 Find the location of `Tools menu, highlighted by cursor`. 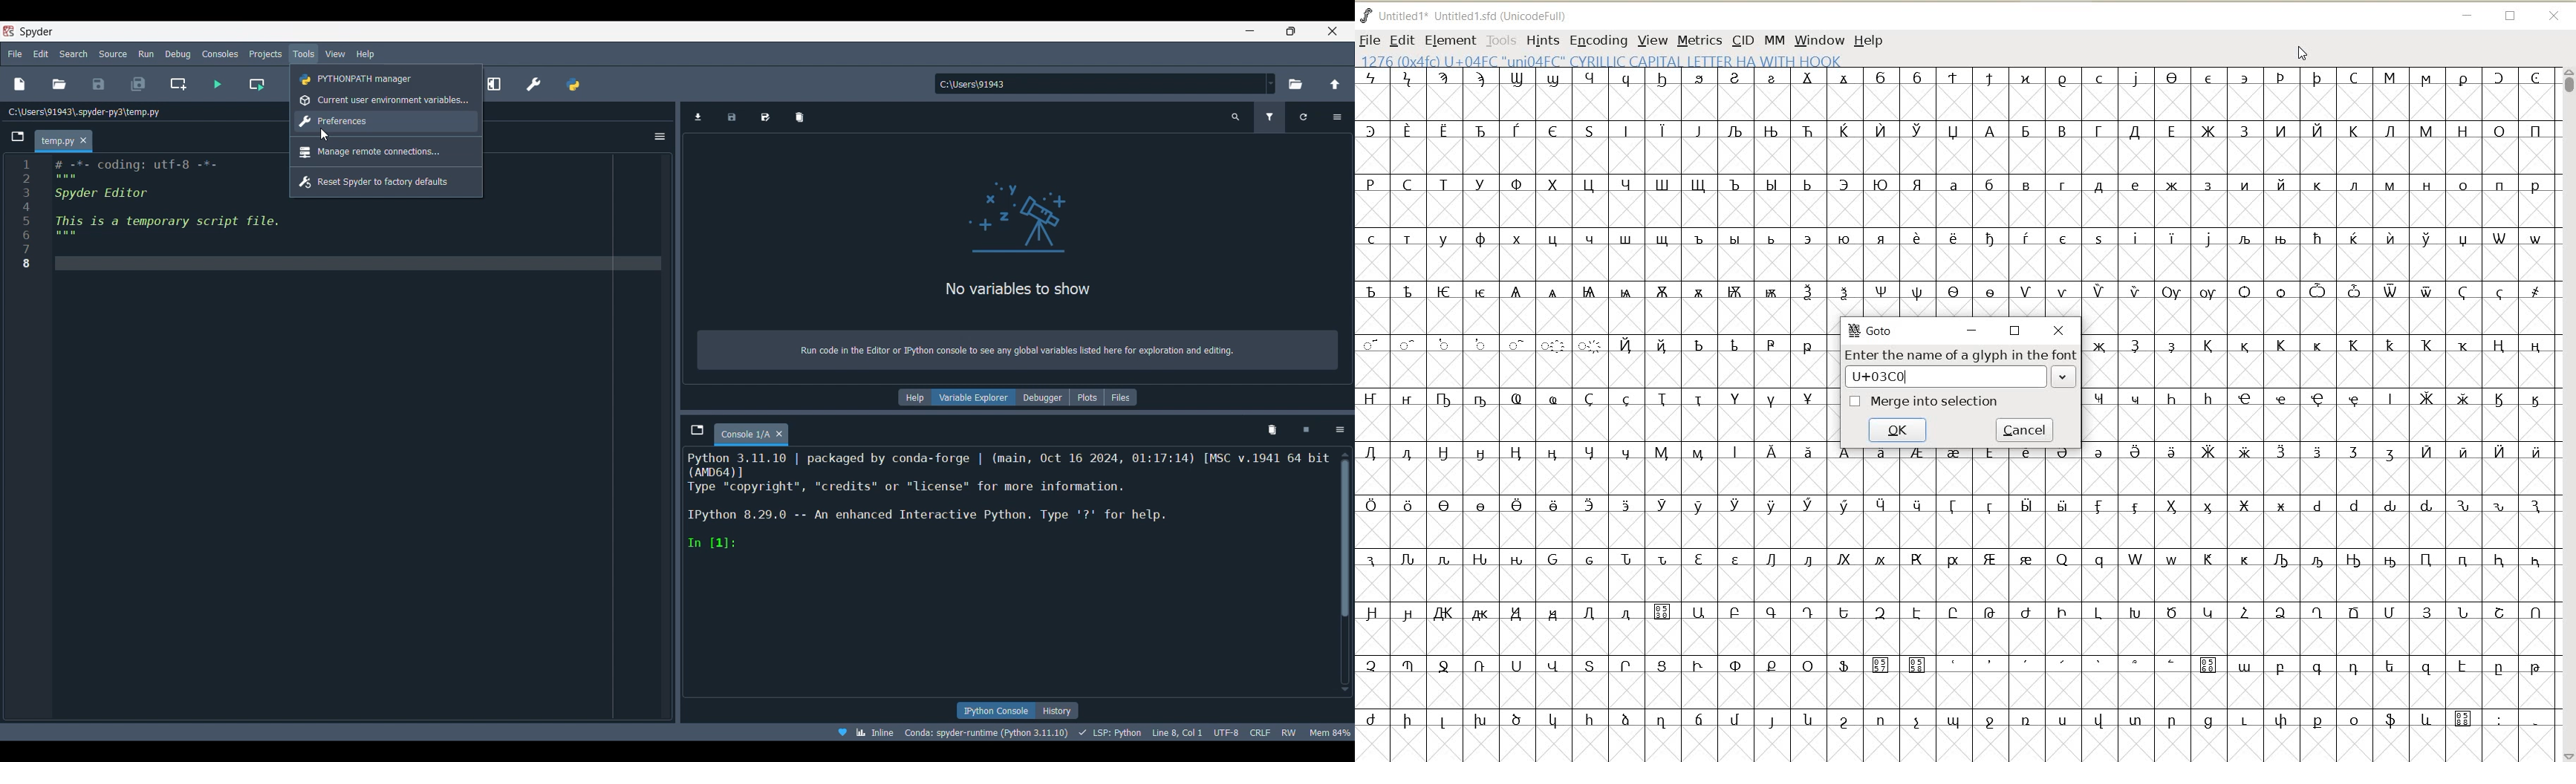

Tools menu, highlighted by cursor is located at coordinates (303, 53).